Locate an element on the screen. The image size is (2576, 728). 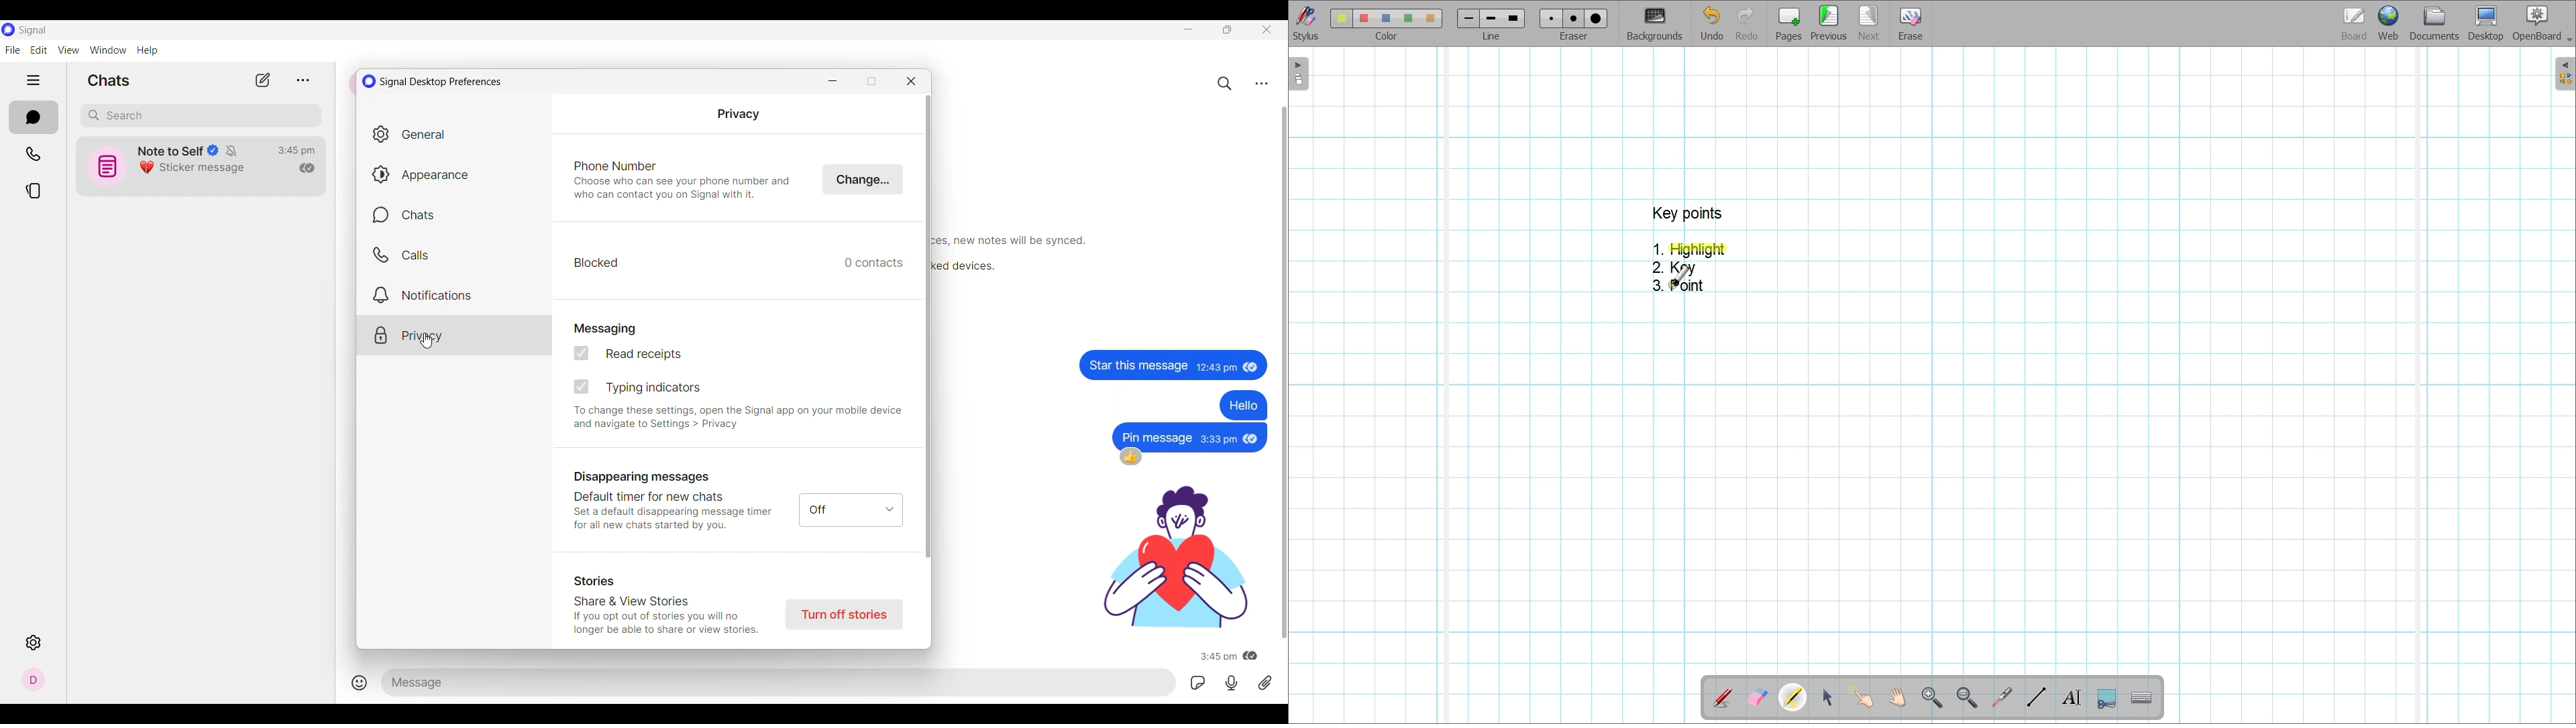
Add smiley is located at coordinates (360, 682).